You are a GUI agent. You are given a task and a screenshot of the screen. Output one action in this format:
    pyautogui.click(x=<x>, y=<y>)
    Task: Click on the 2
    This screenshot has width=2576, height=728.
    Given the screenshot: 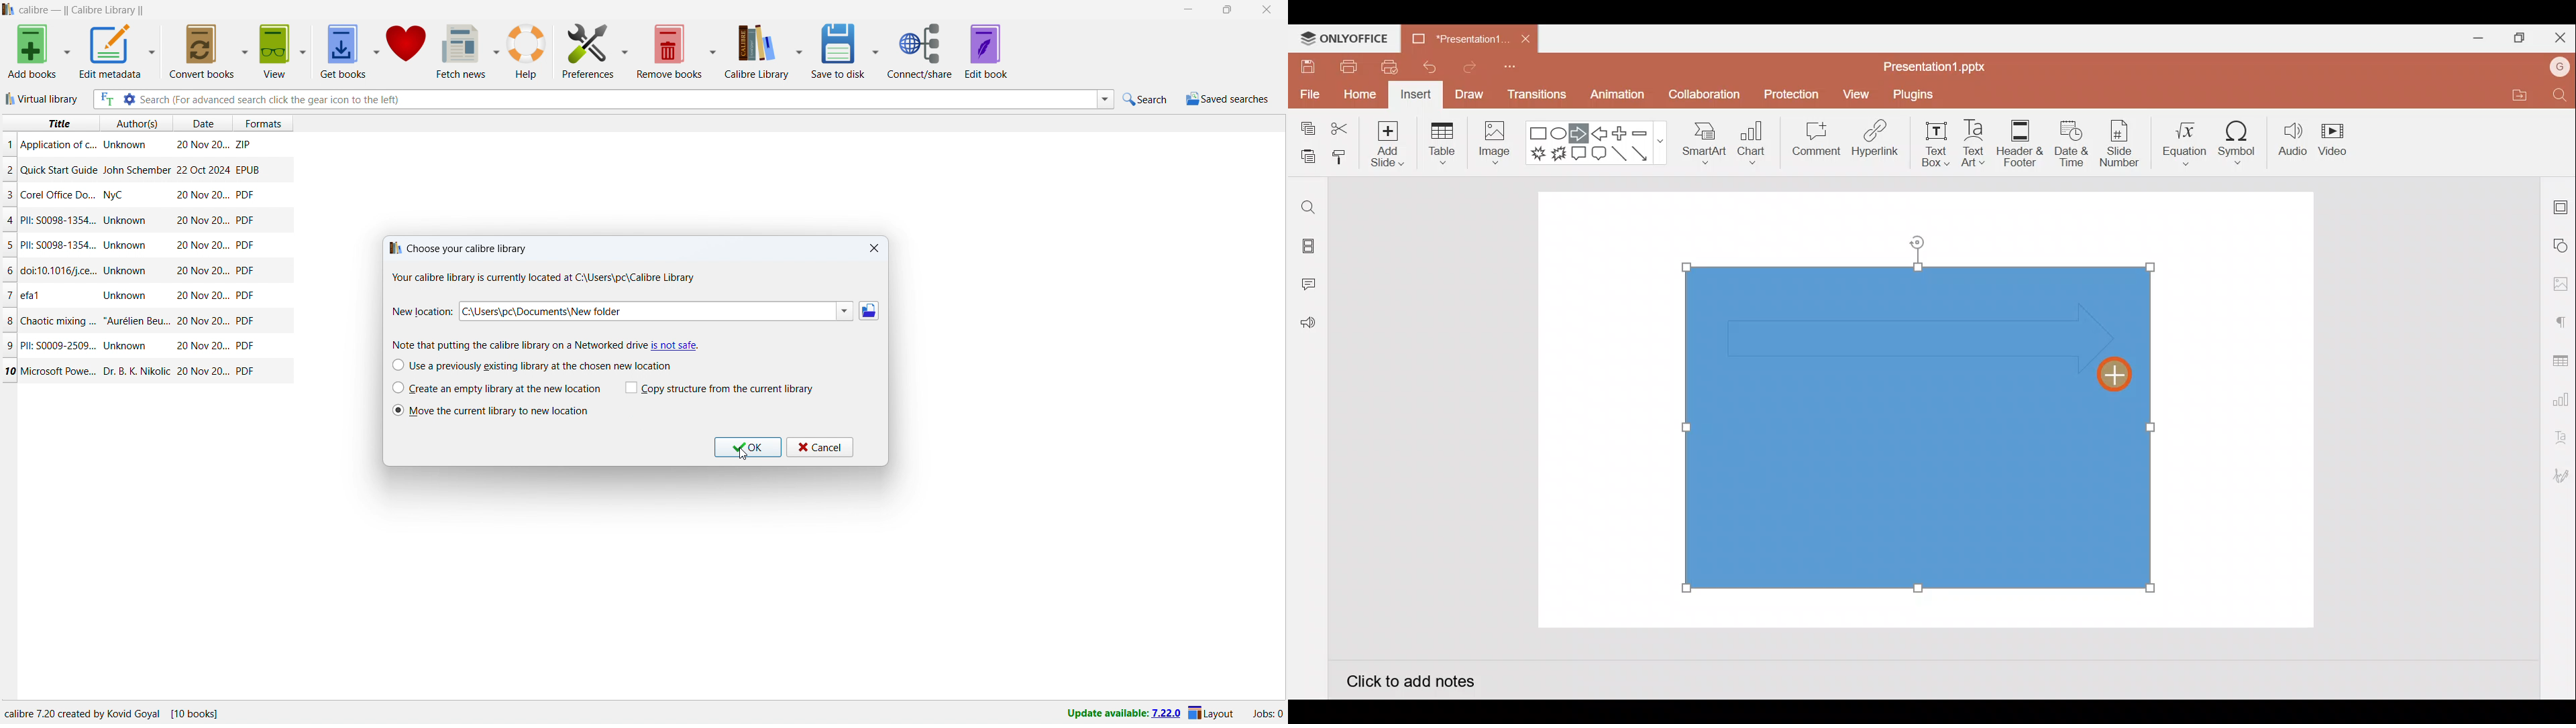 What is the action you would take?
    pyautogui.click(x=9, y=172)
    